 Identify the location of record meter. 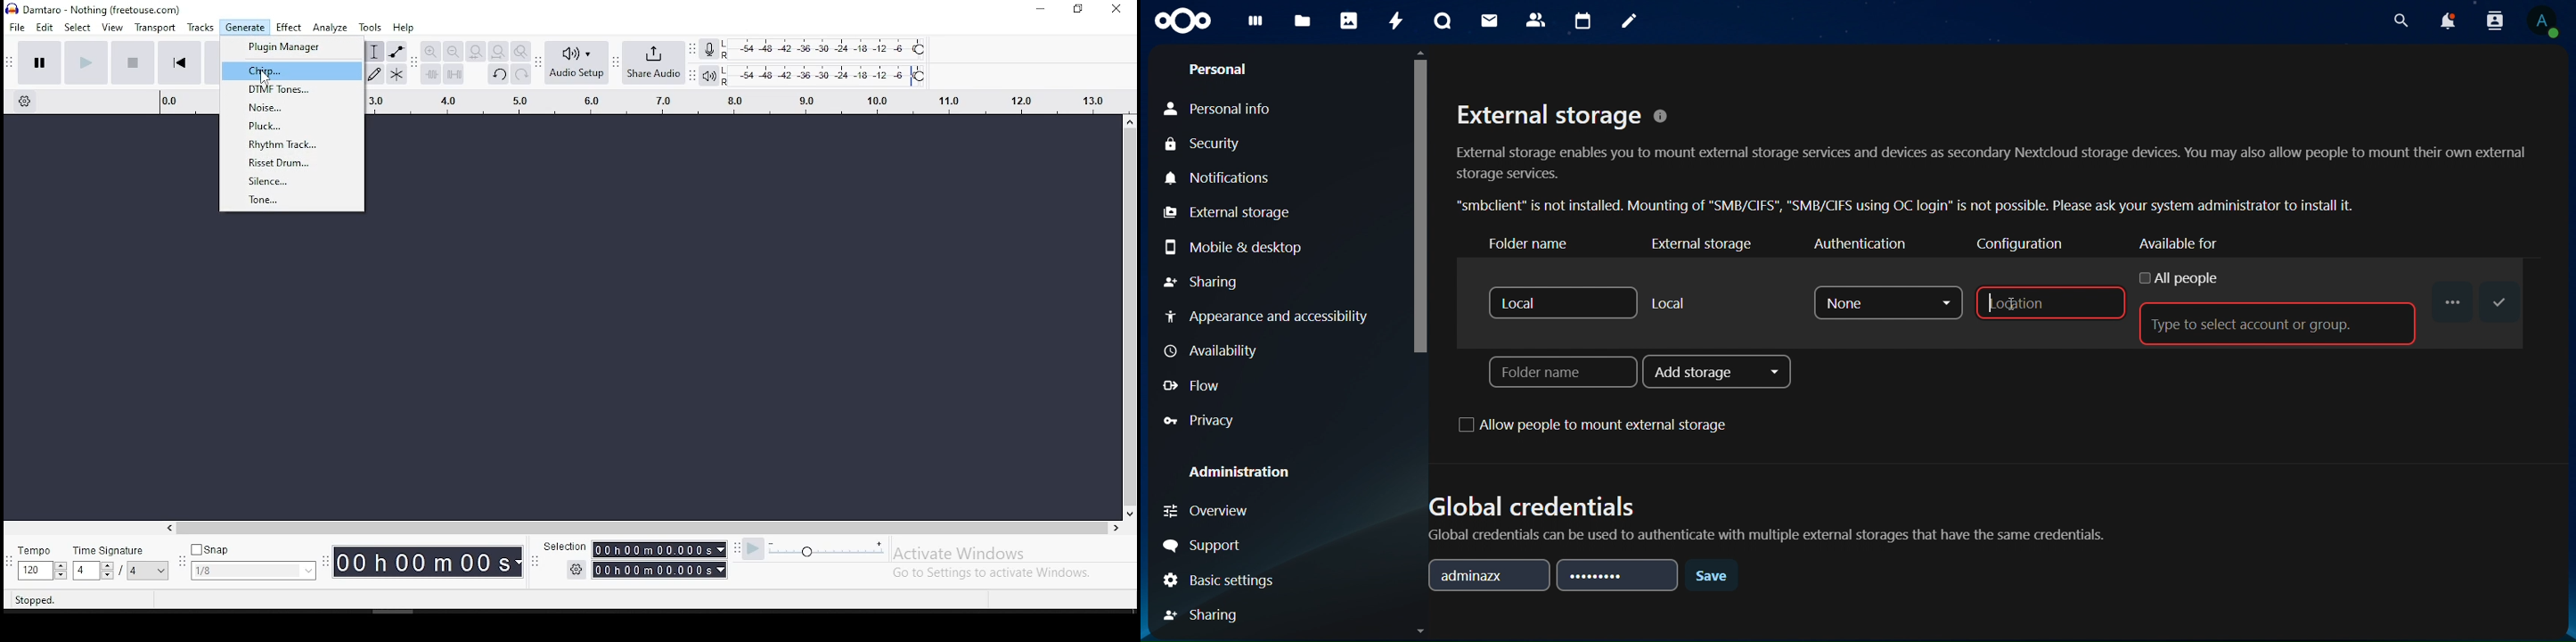
(710, 50).